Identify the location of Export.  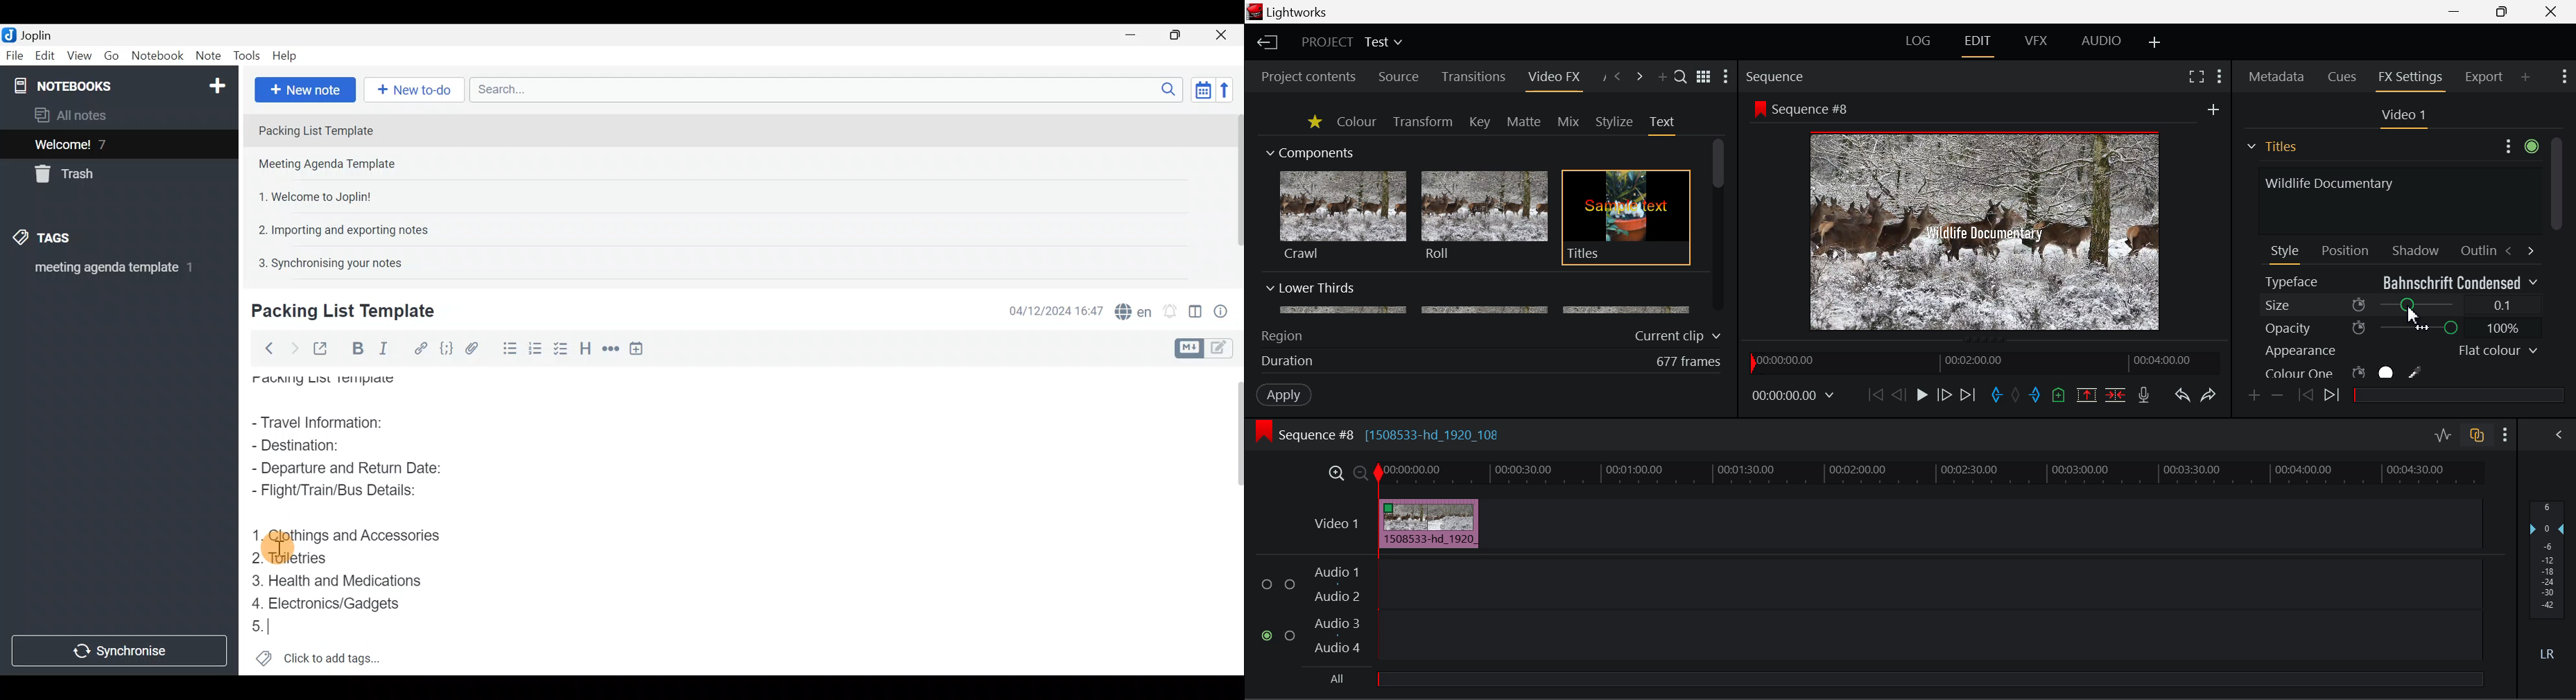
(2484, 77).